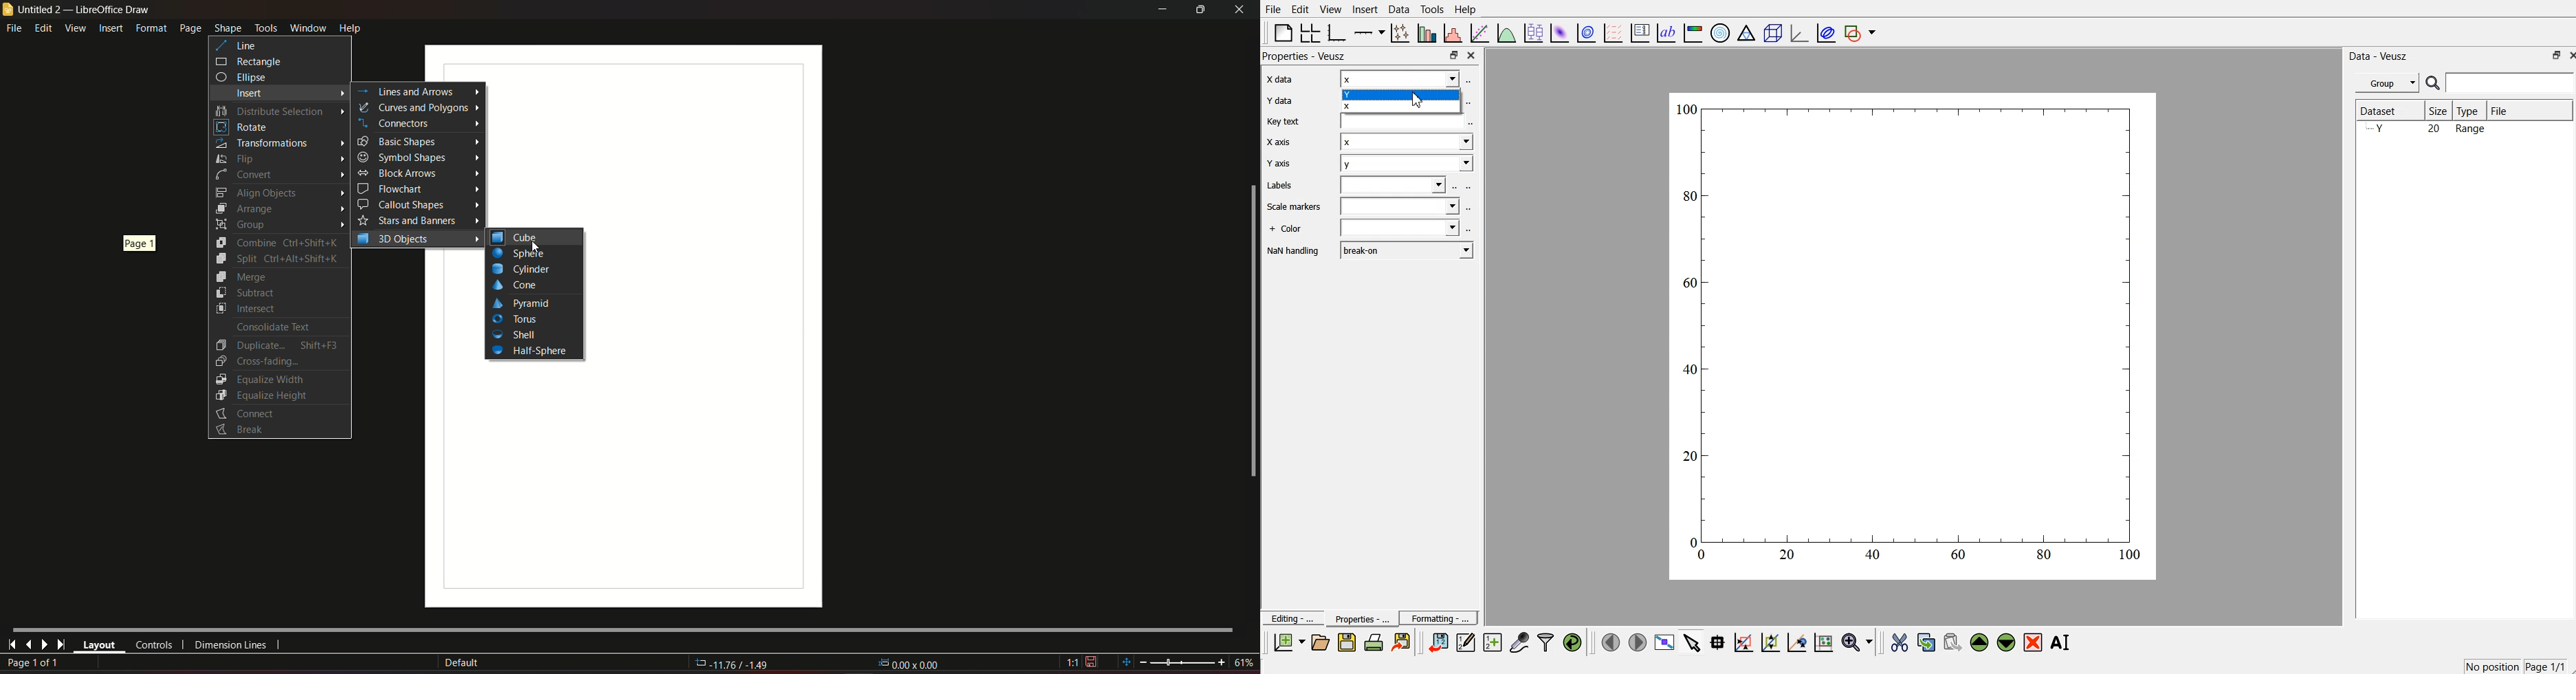  I want to click on rename the selected widget, so click(2061, 642).